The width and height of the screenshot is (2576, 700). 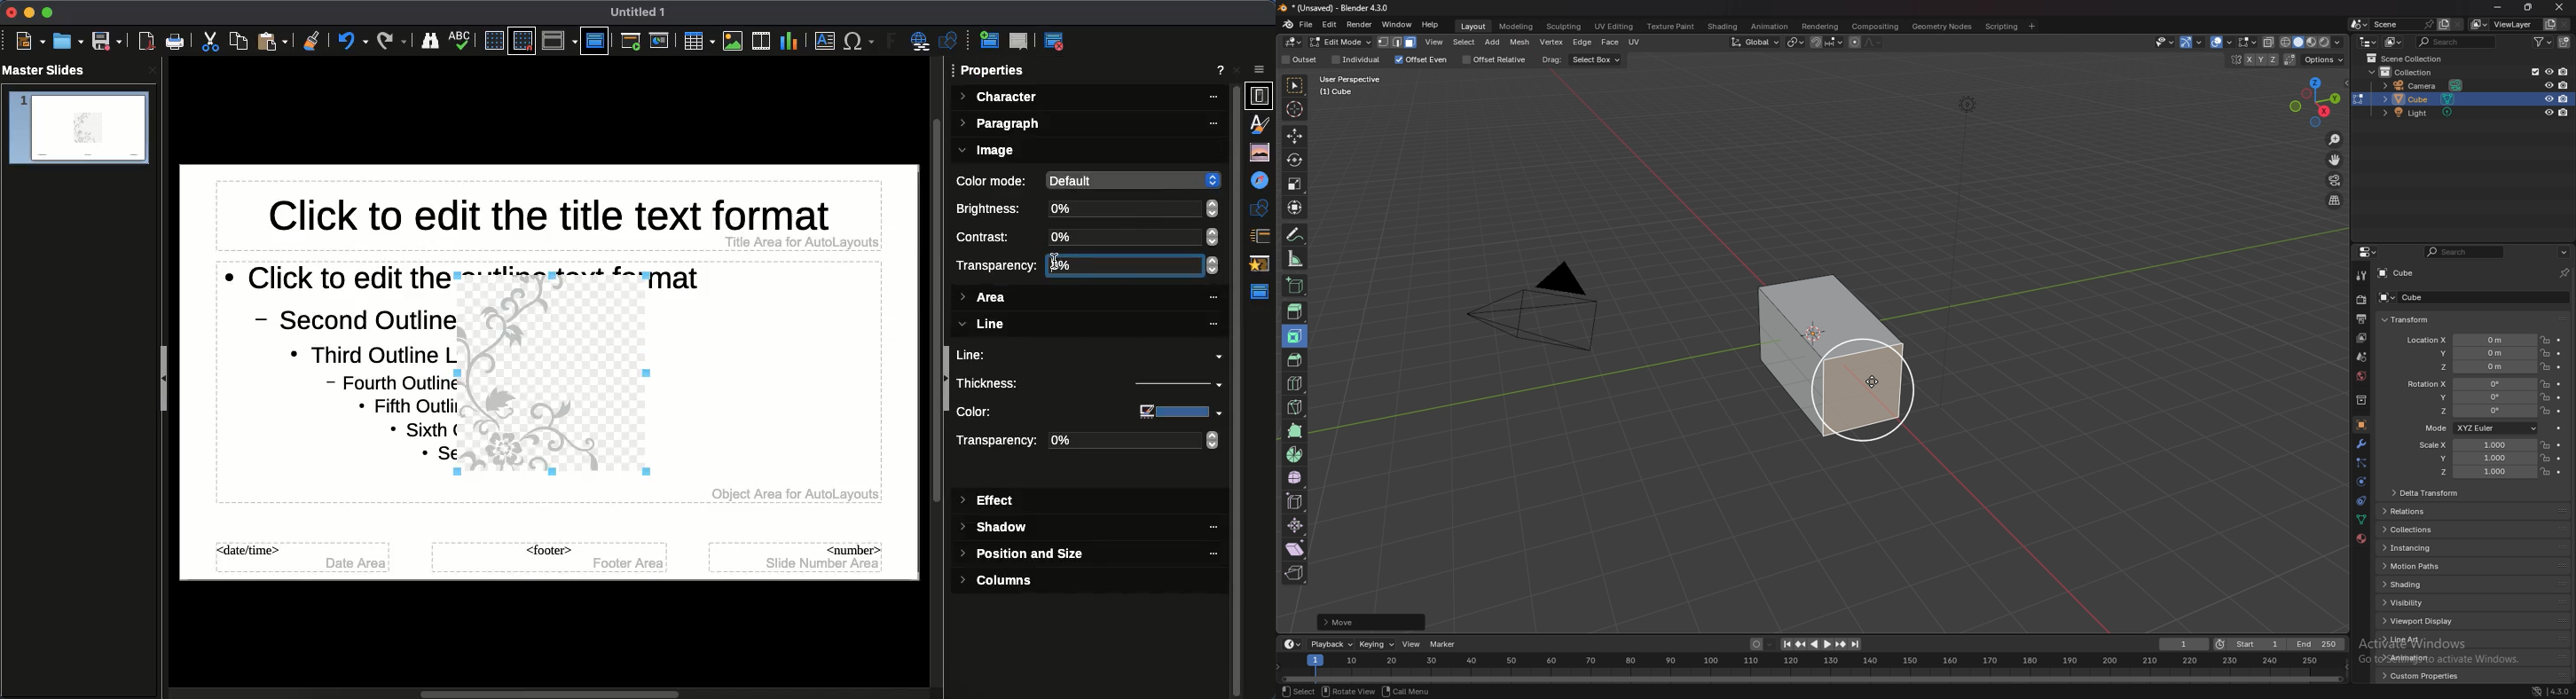 I want to click on Open, so click(x=67, y=41).